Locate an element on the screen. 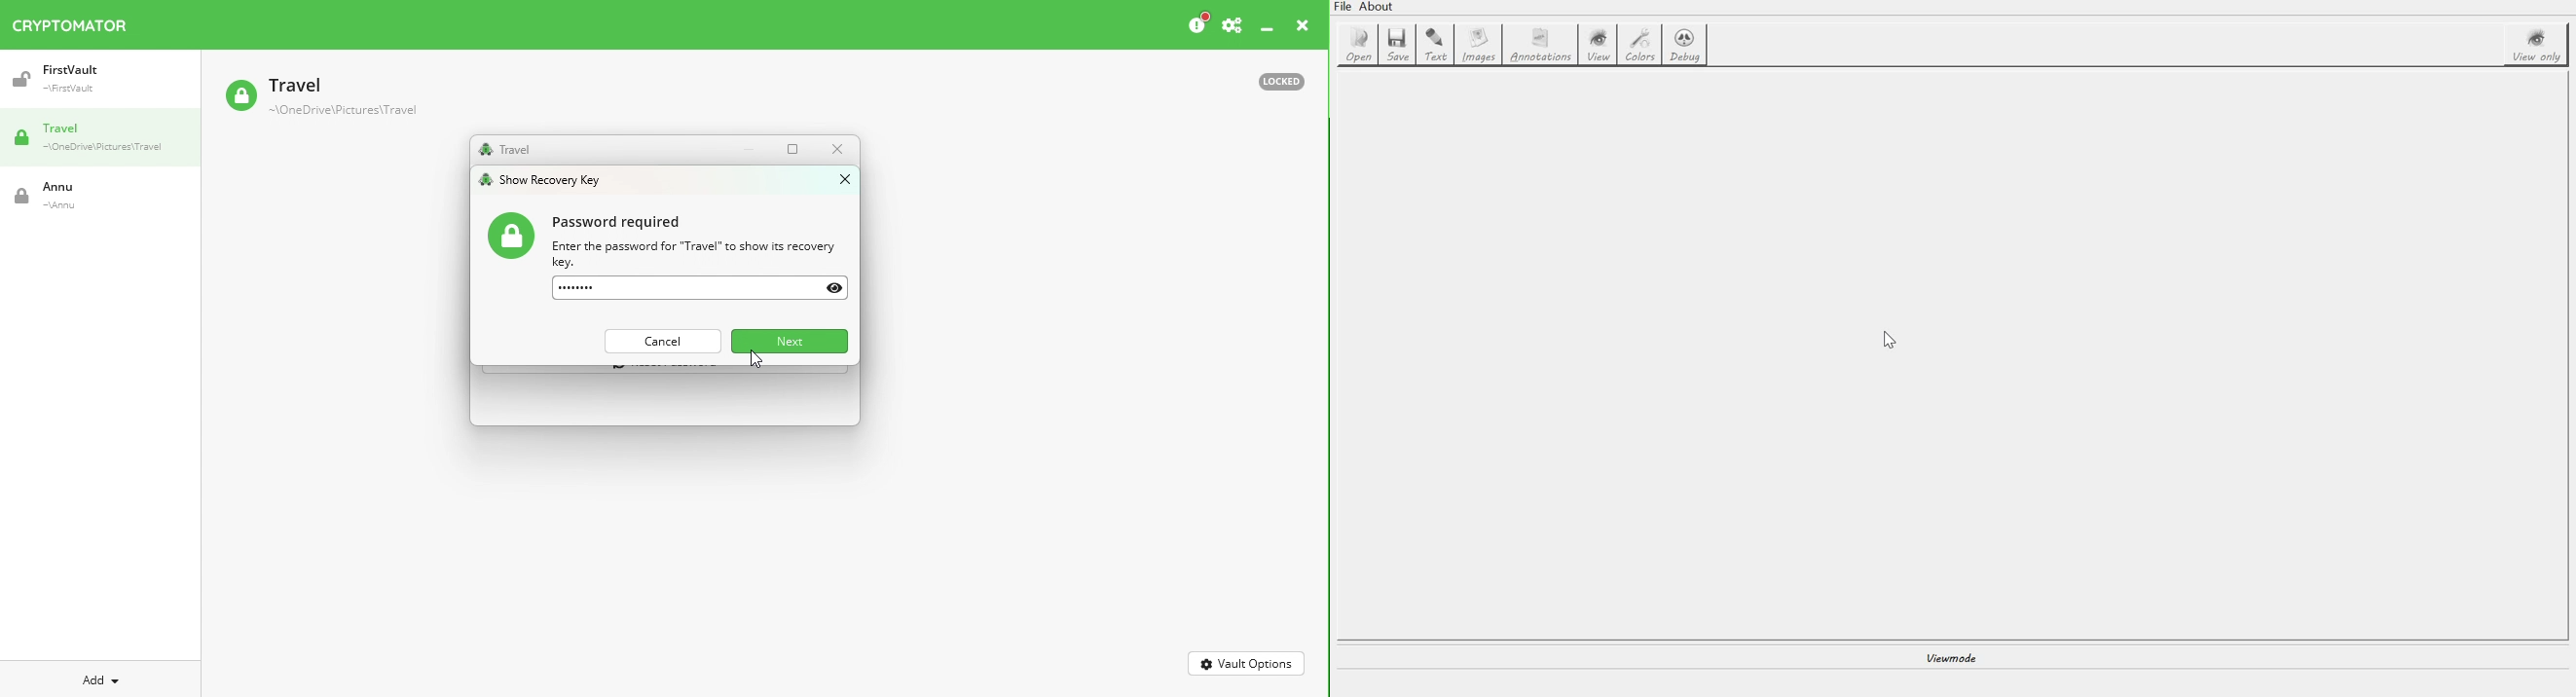  Next is located at coordinates (791, 342).